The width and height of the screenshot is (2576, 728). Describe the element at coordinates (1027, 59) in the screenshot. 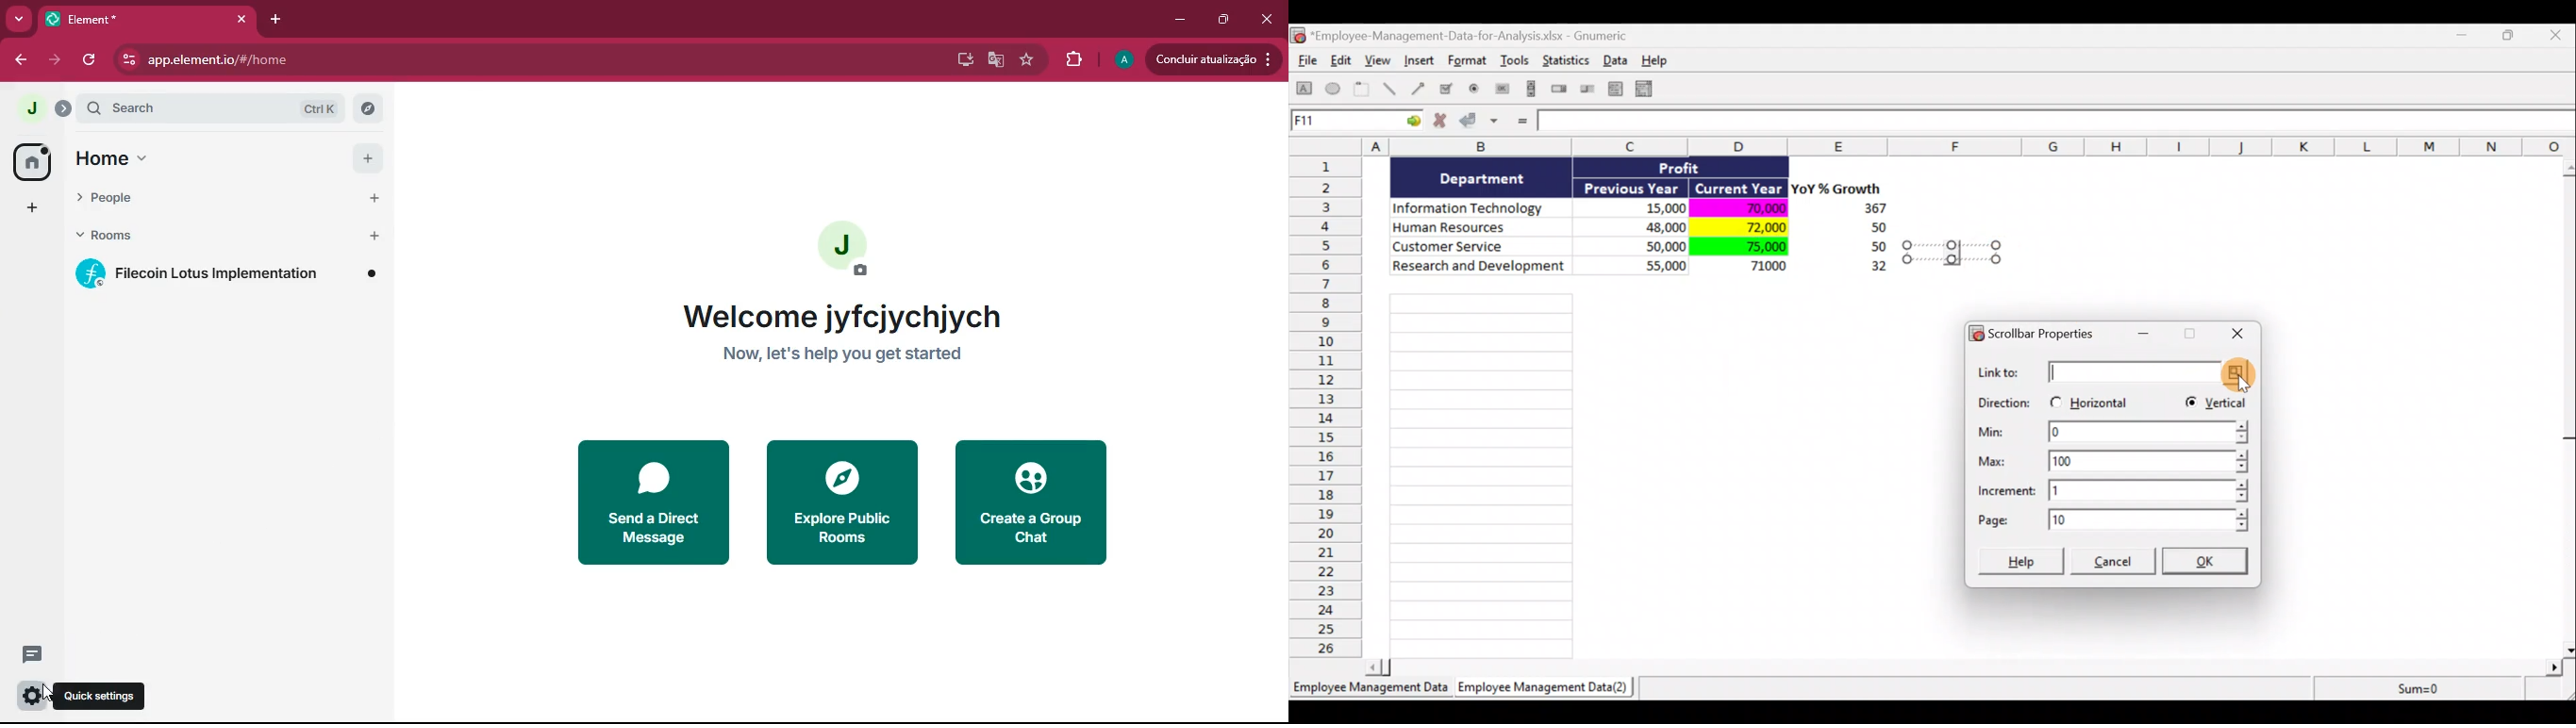

I see `favourite` at that location.